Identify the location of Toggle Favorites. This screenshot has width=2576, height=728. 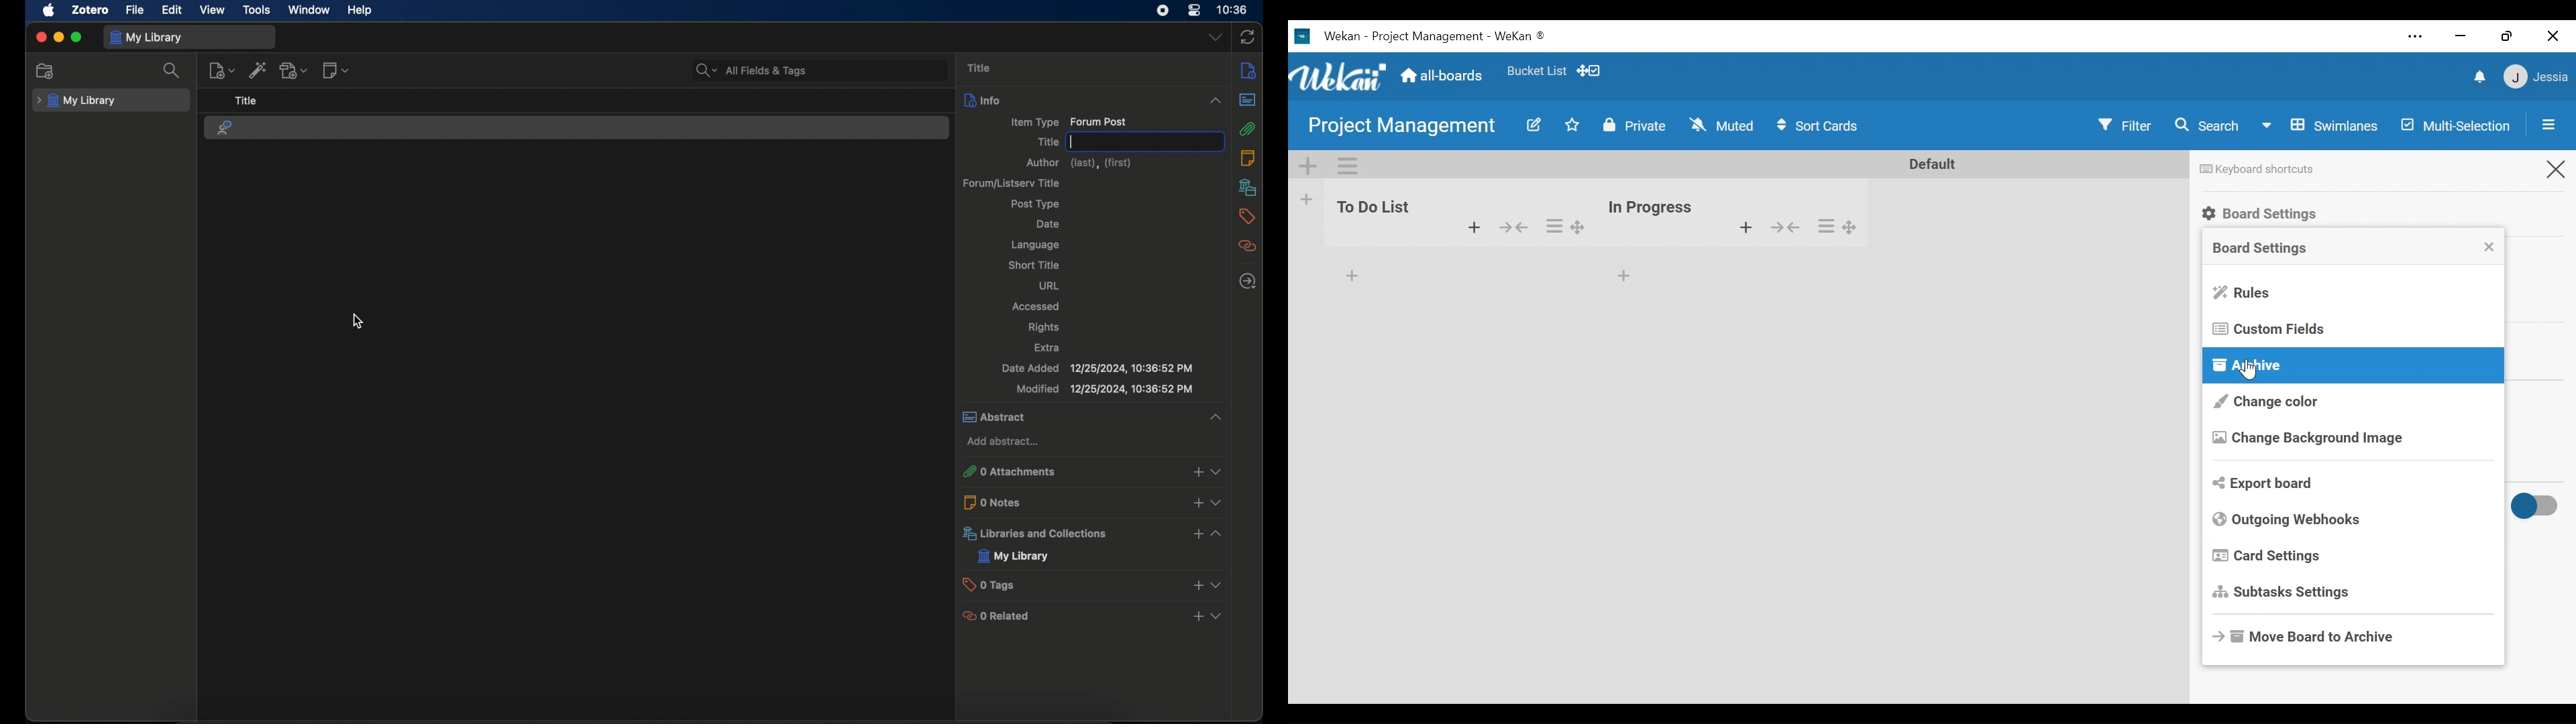
(1572, 125).